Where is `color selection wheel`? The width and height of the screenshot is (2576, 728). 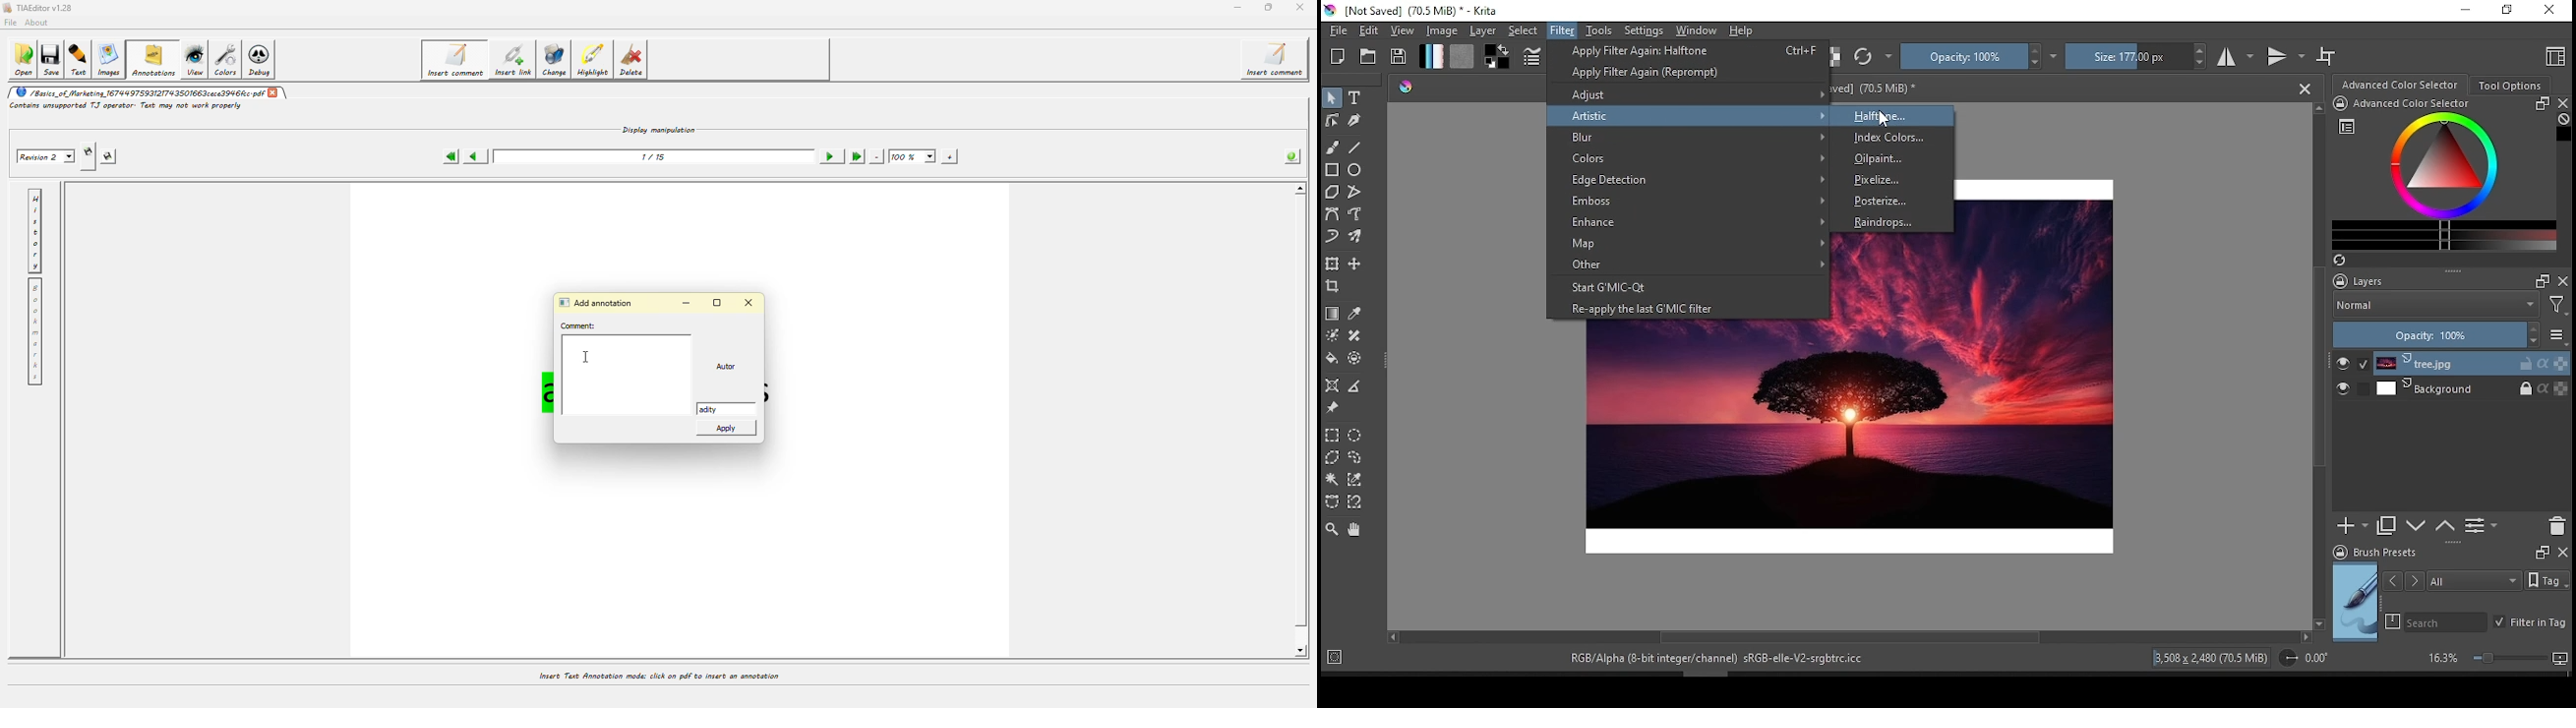
color selection wheel is located at coordinates (2401, 84).